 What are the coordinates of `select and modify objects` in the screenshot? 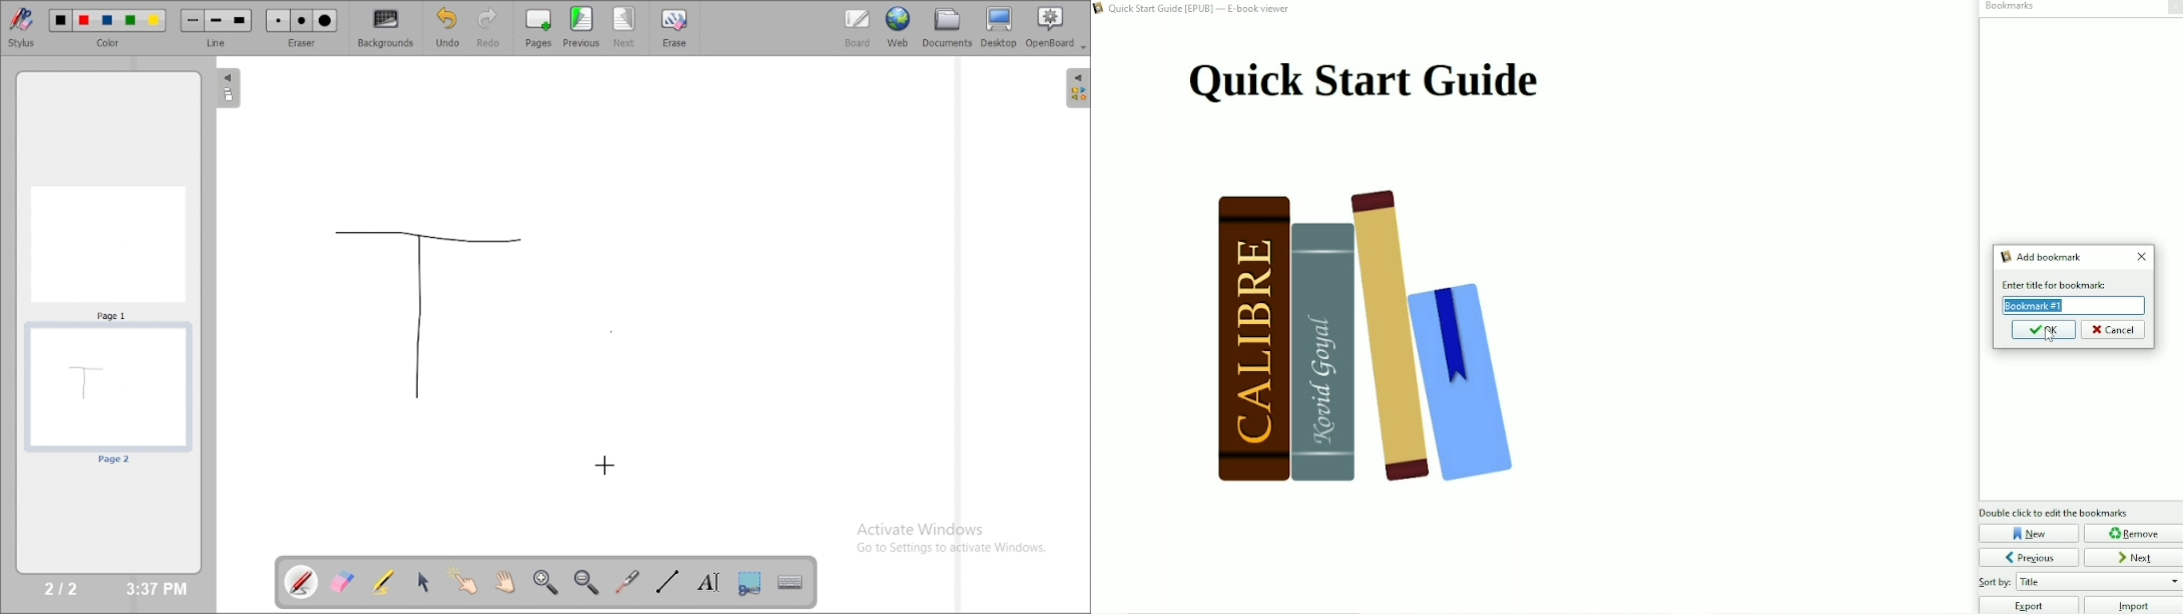 It's located at (424, 582).